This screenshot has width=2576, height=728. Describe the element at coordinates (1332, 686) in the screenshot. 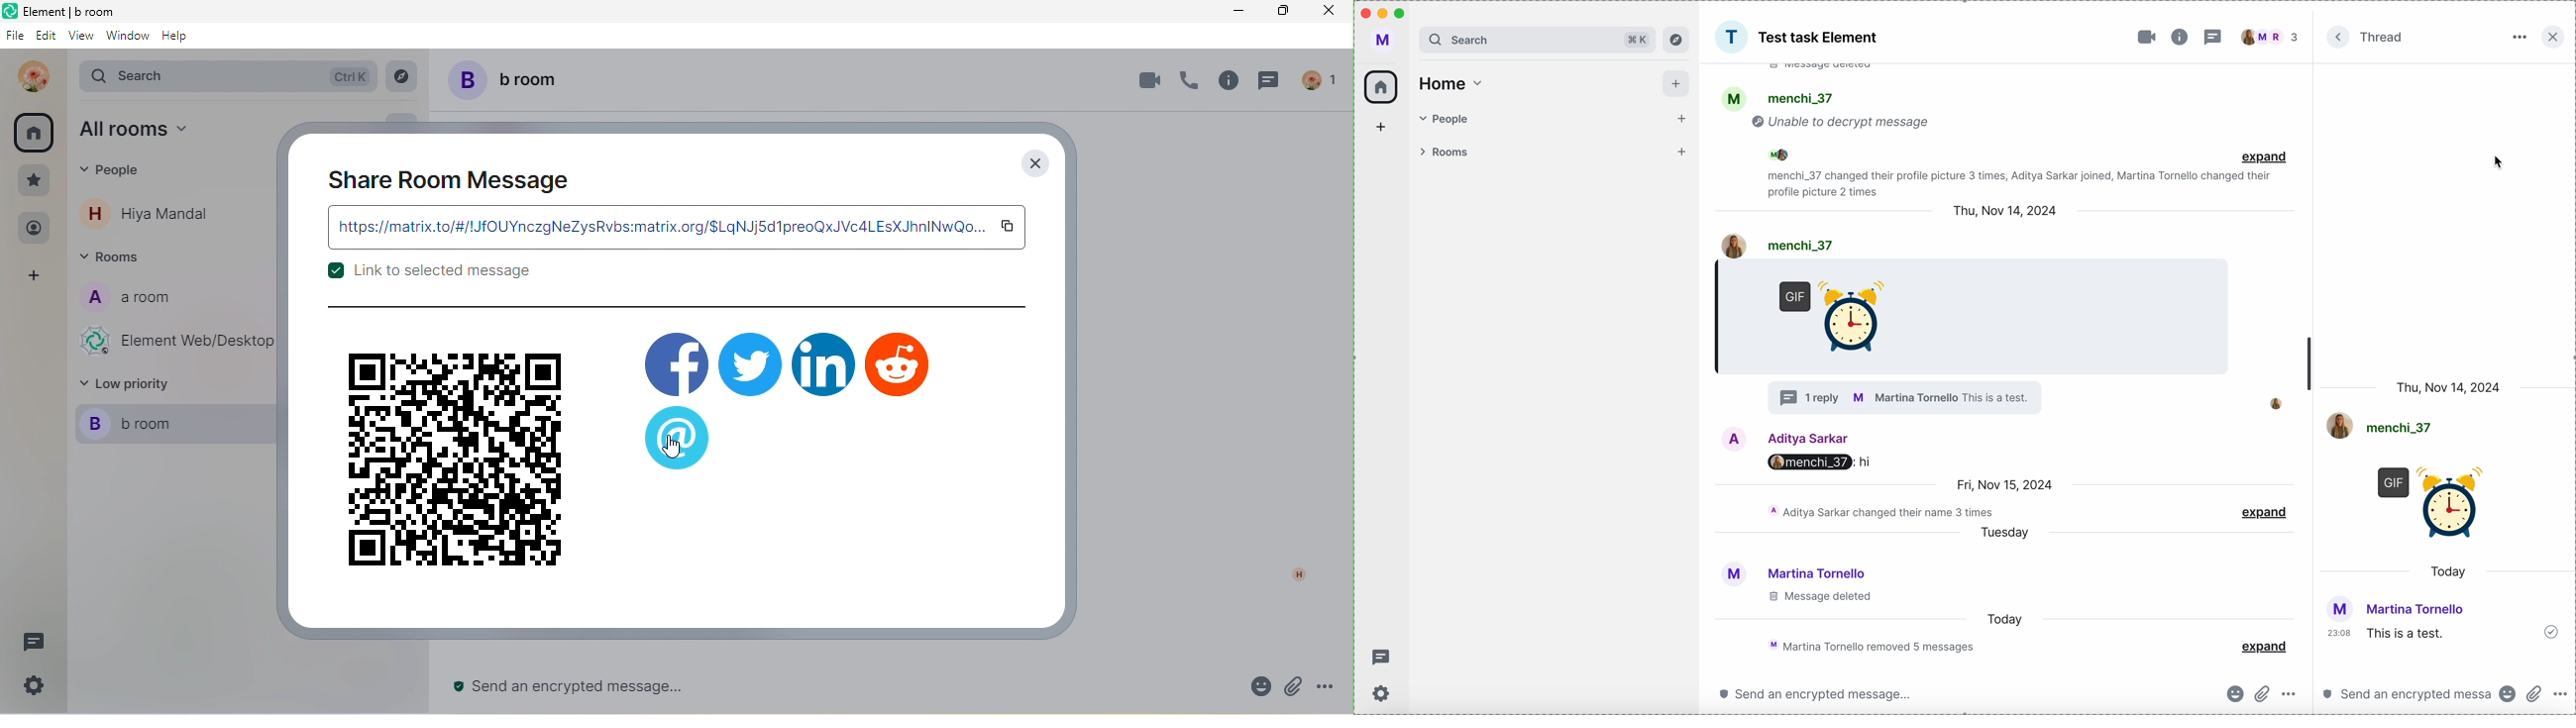

I see `option` at that location.